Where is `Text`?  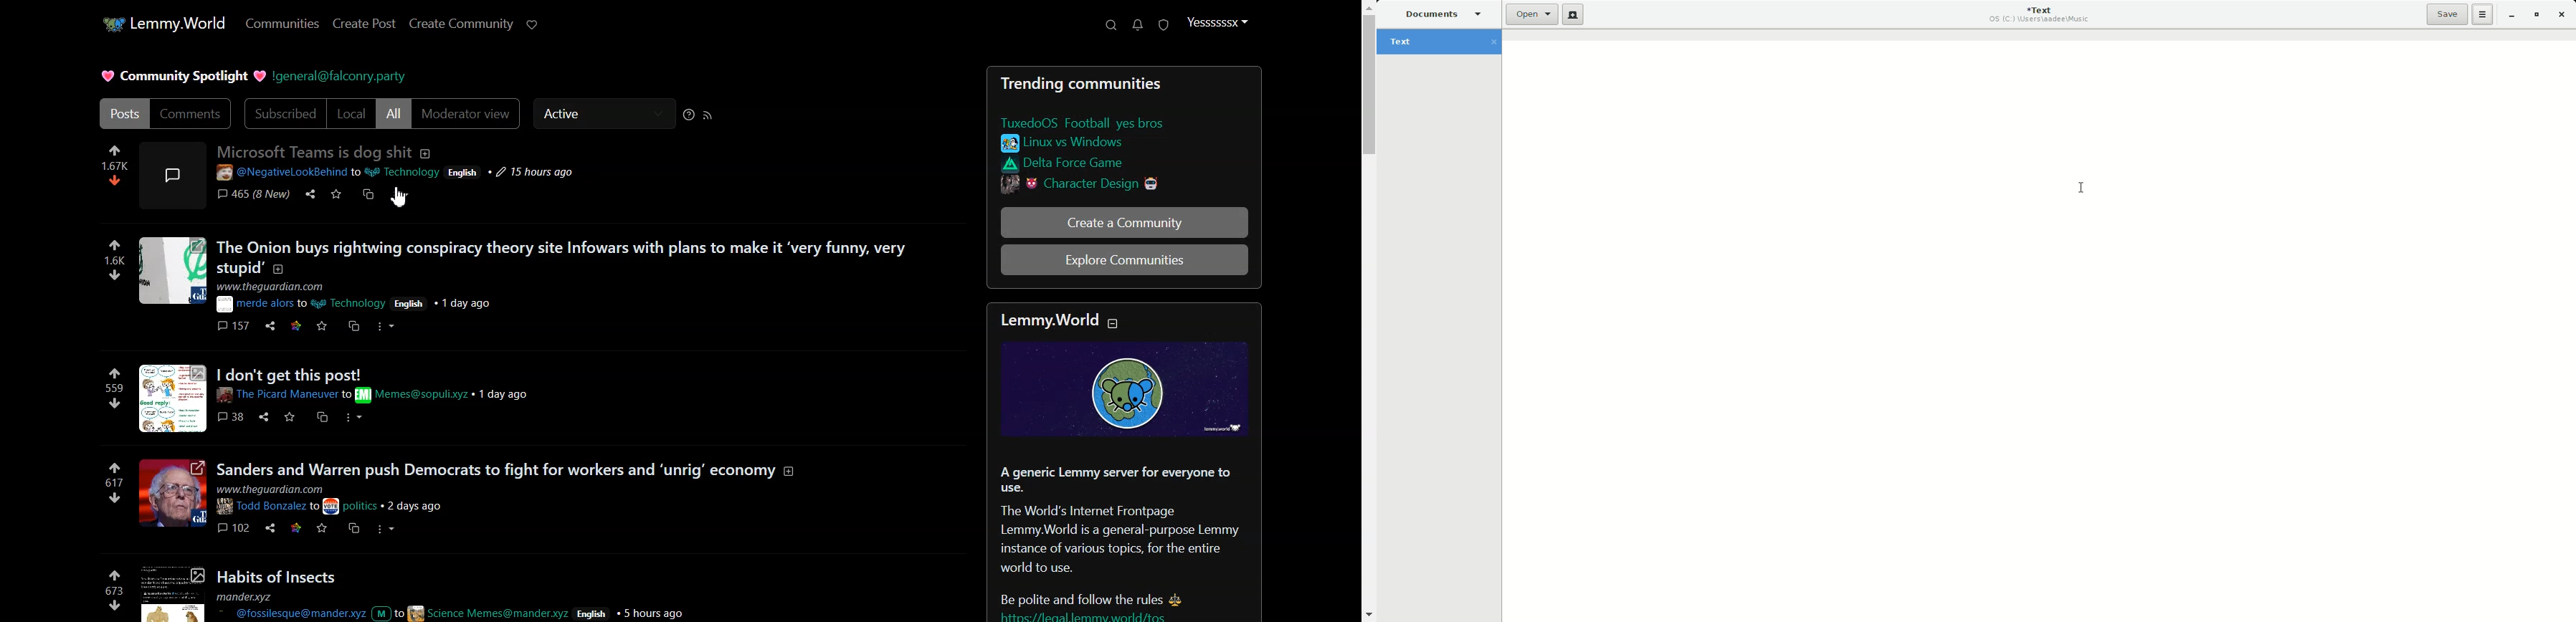 Text is located at coordinates (181, 76).